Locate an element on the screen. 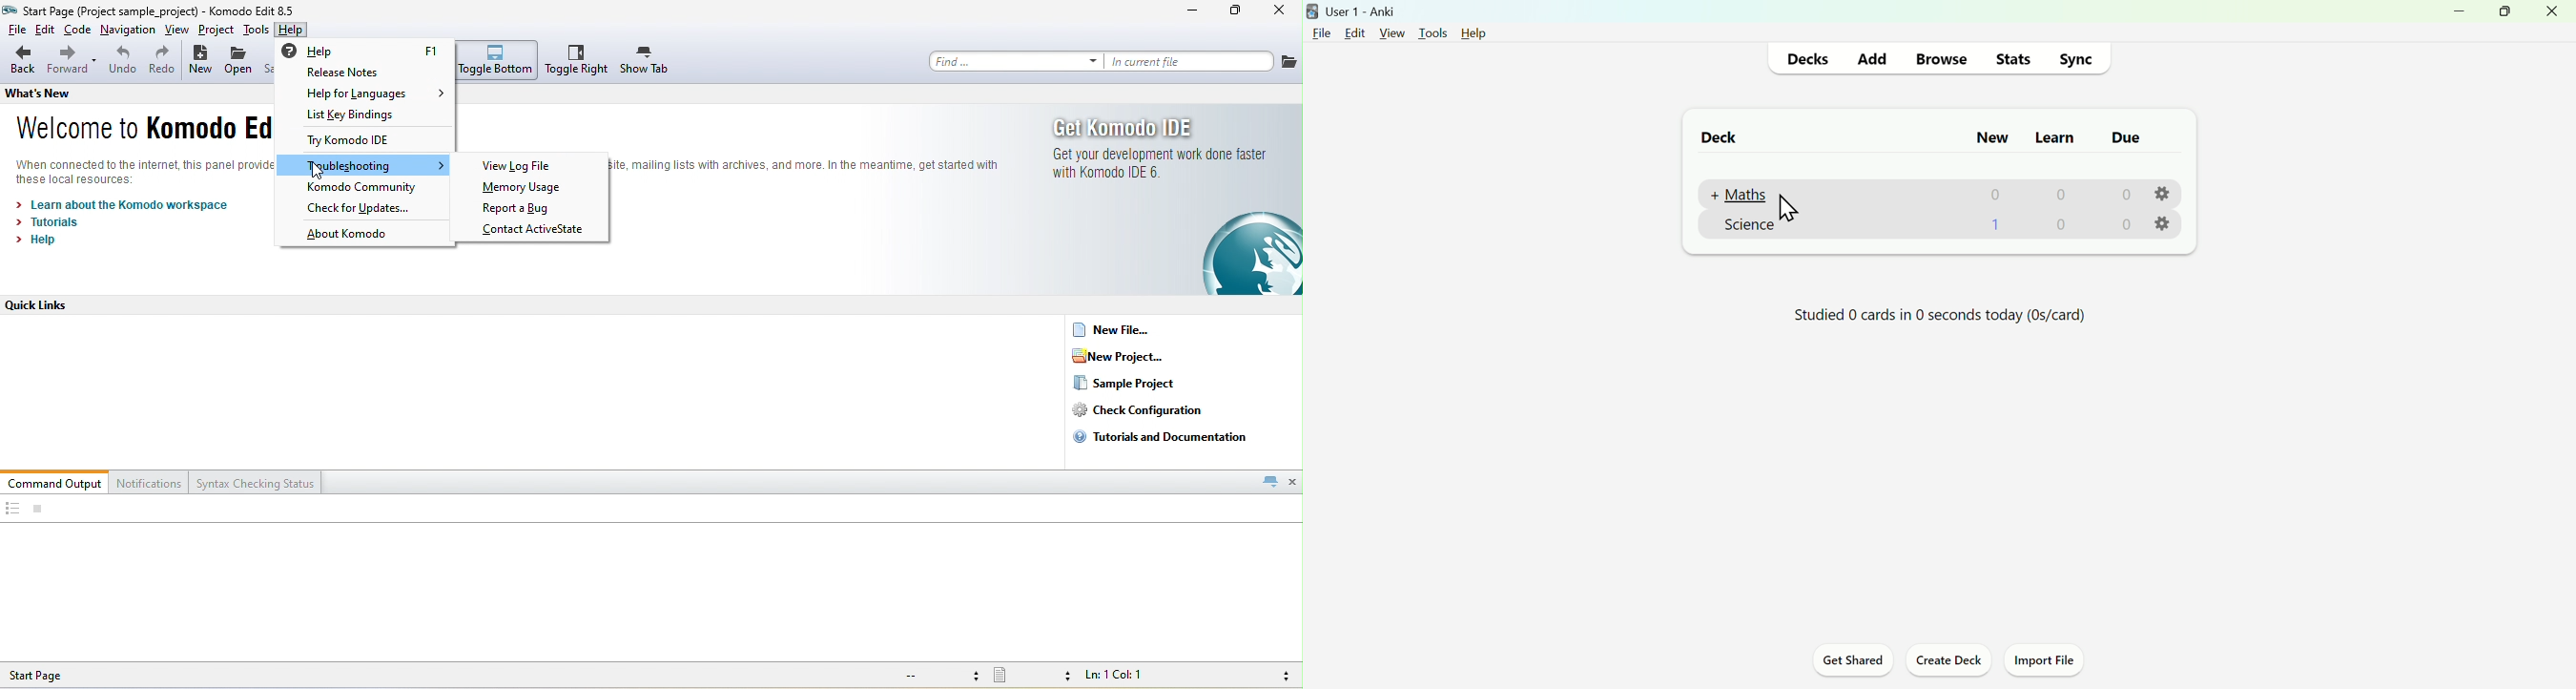 The image size is (2576, 700). settings is located at coordinates (2170, 225).